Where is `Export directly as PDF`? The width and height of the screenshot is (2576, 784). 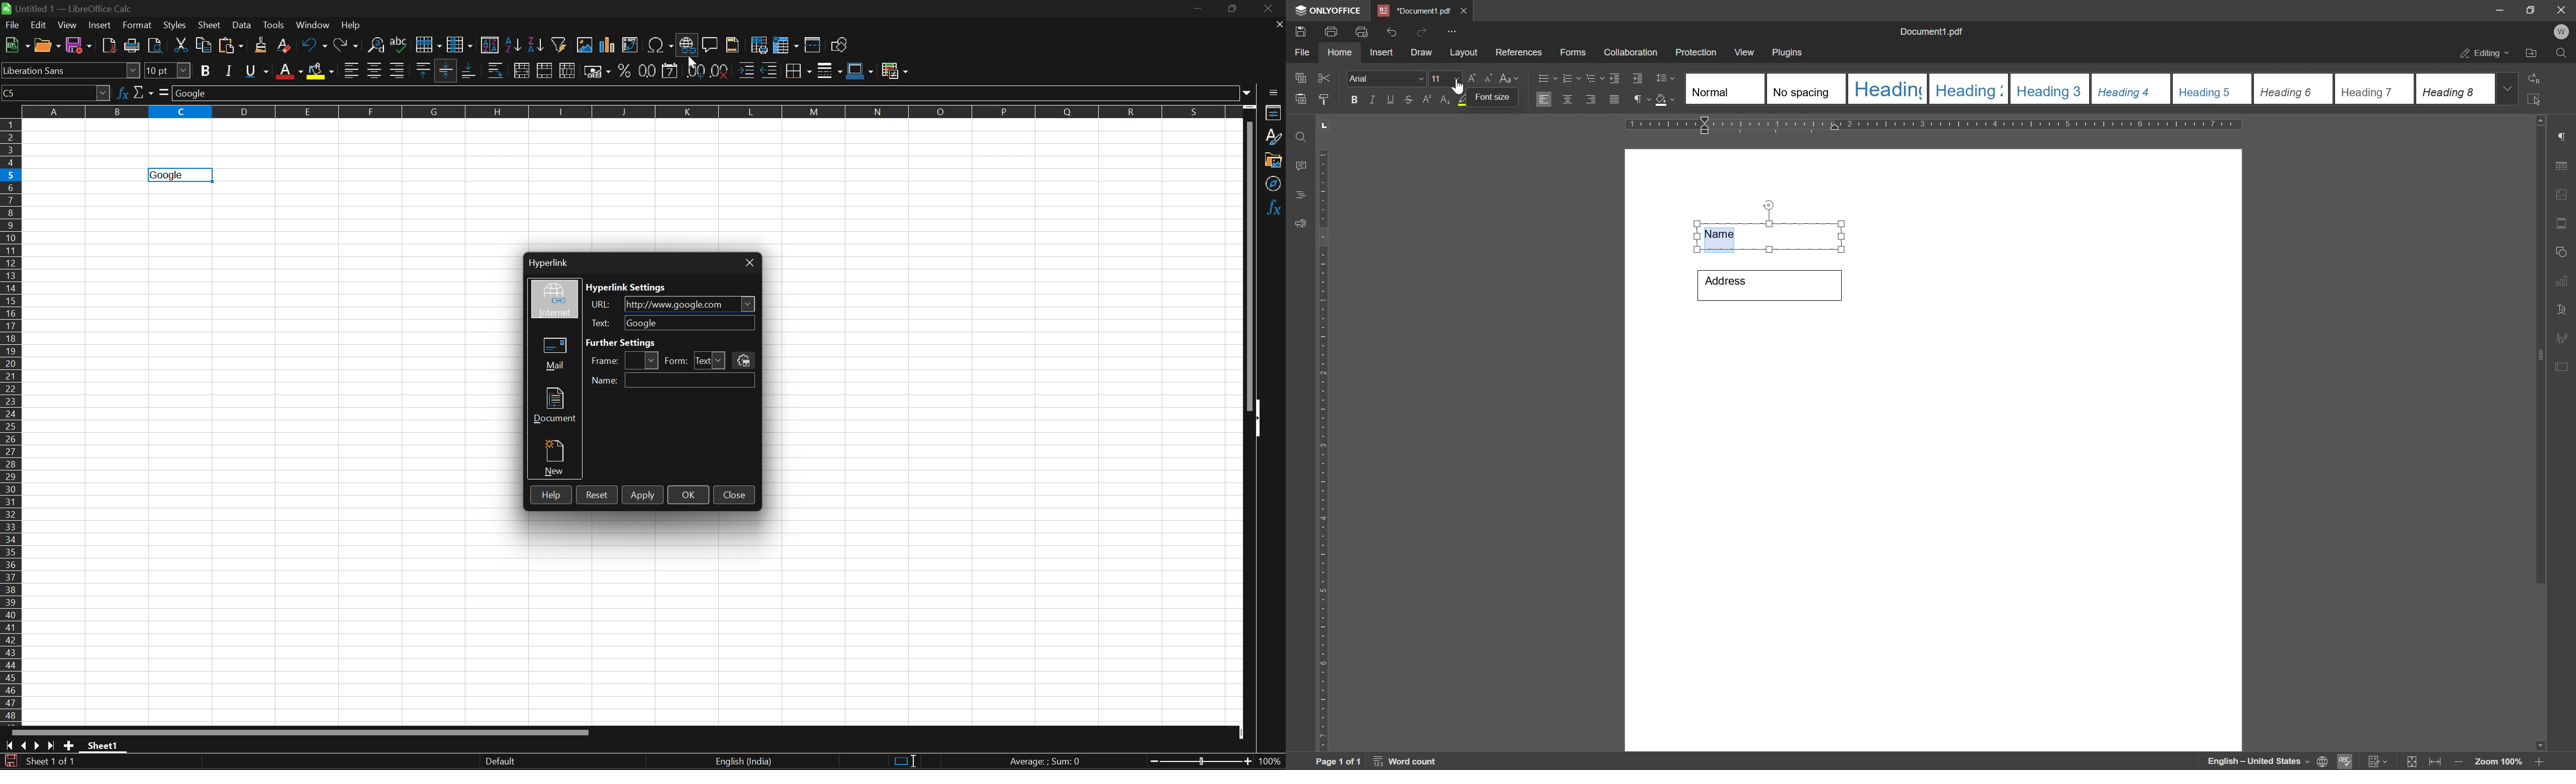 Export directly as PDF is located at coordinates (110, 45).